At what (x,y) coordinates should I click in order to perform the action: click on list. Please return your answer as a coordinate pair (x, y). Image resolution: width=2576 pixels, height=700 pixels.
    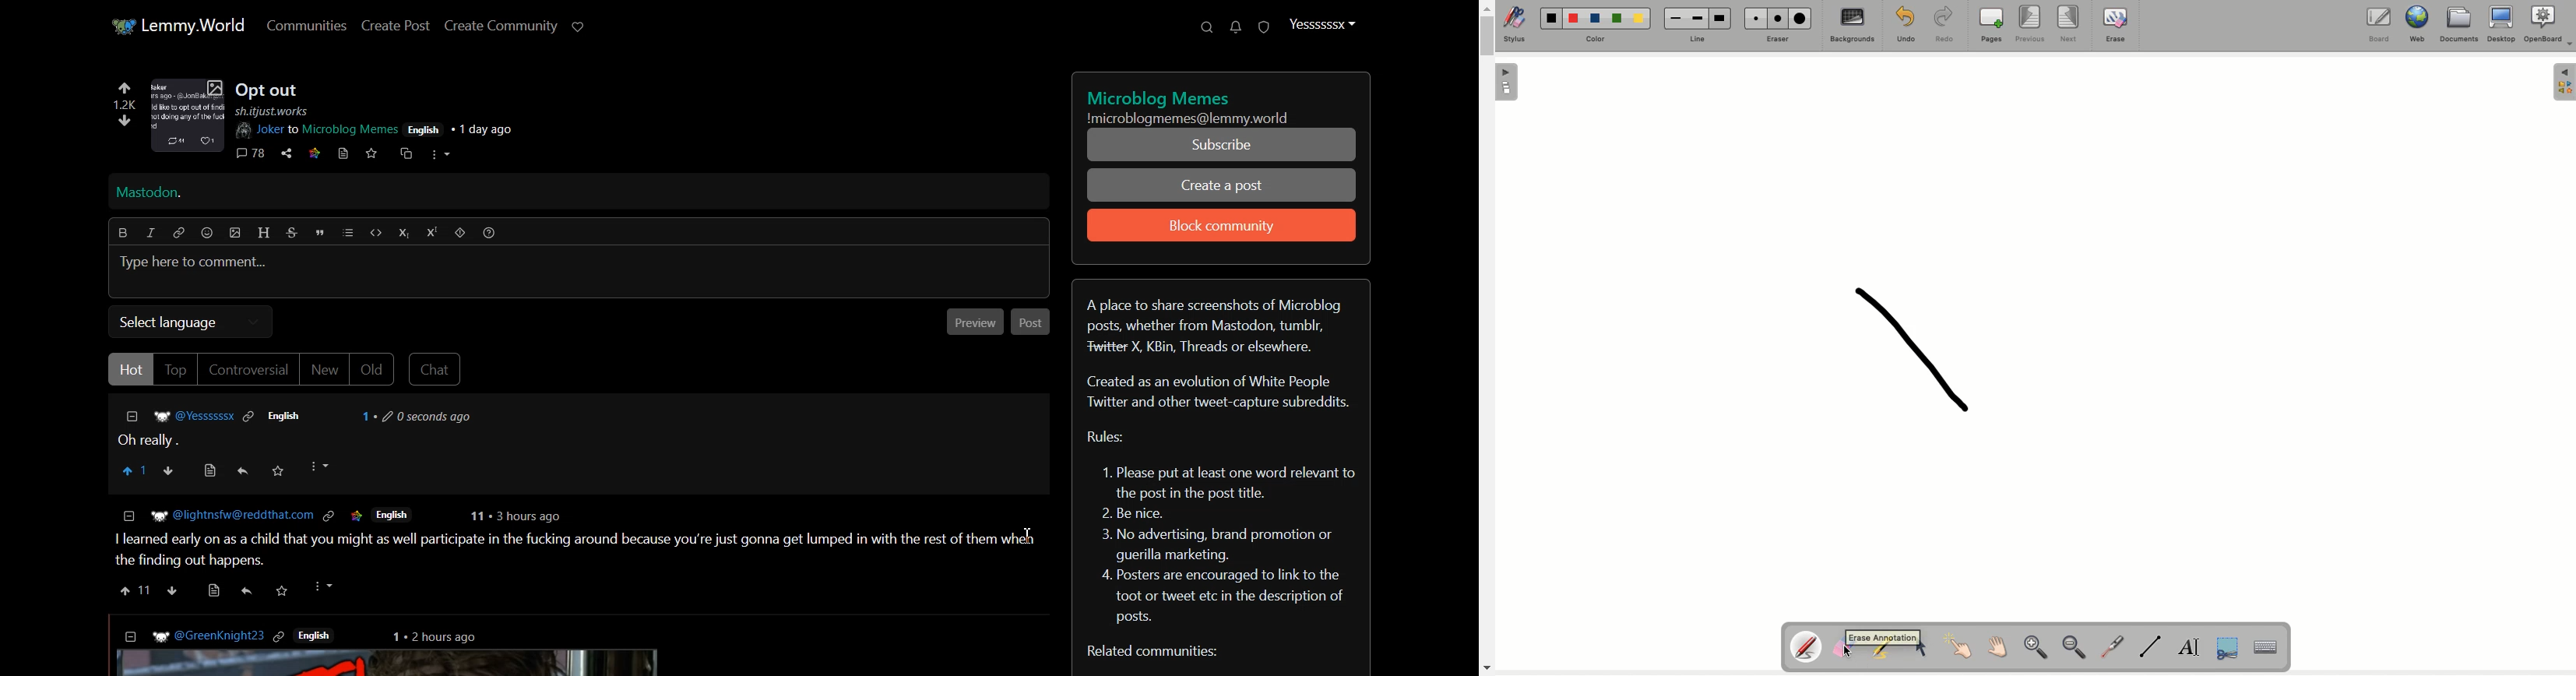
    Looking at the image, I should click on (348, 232).